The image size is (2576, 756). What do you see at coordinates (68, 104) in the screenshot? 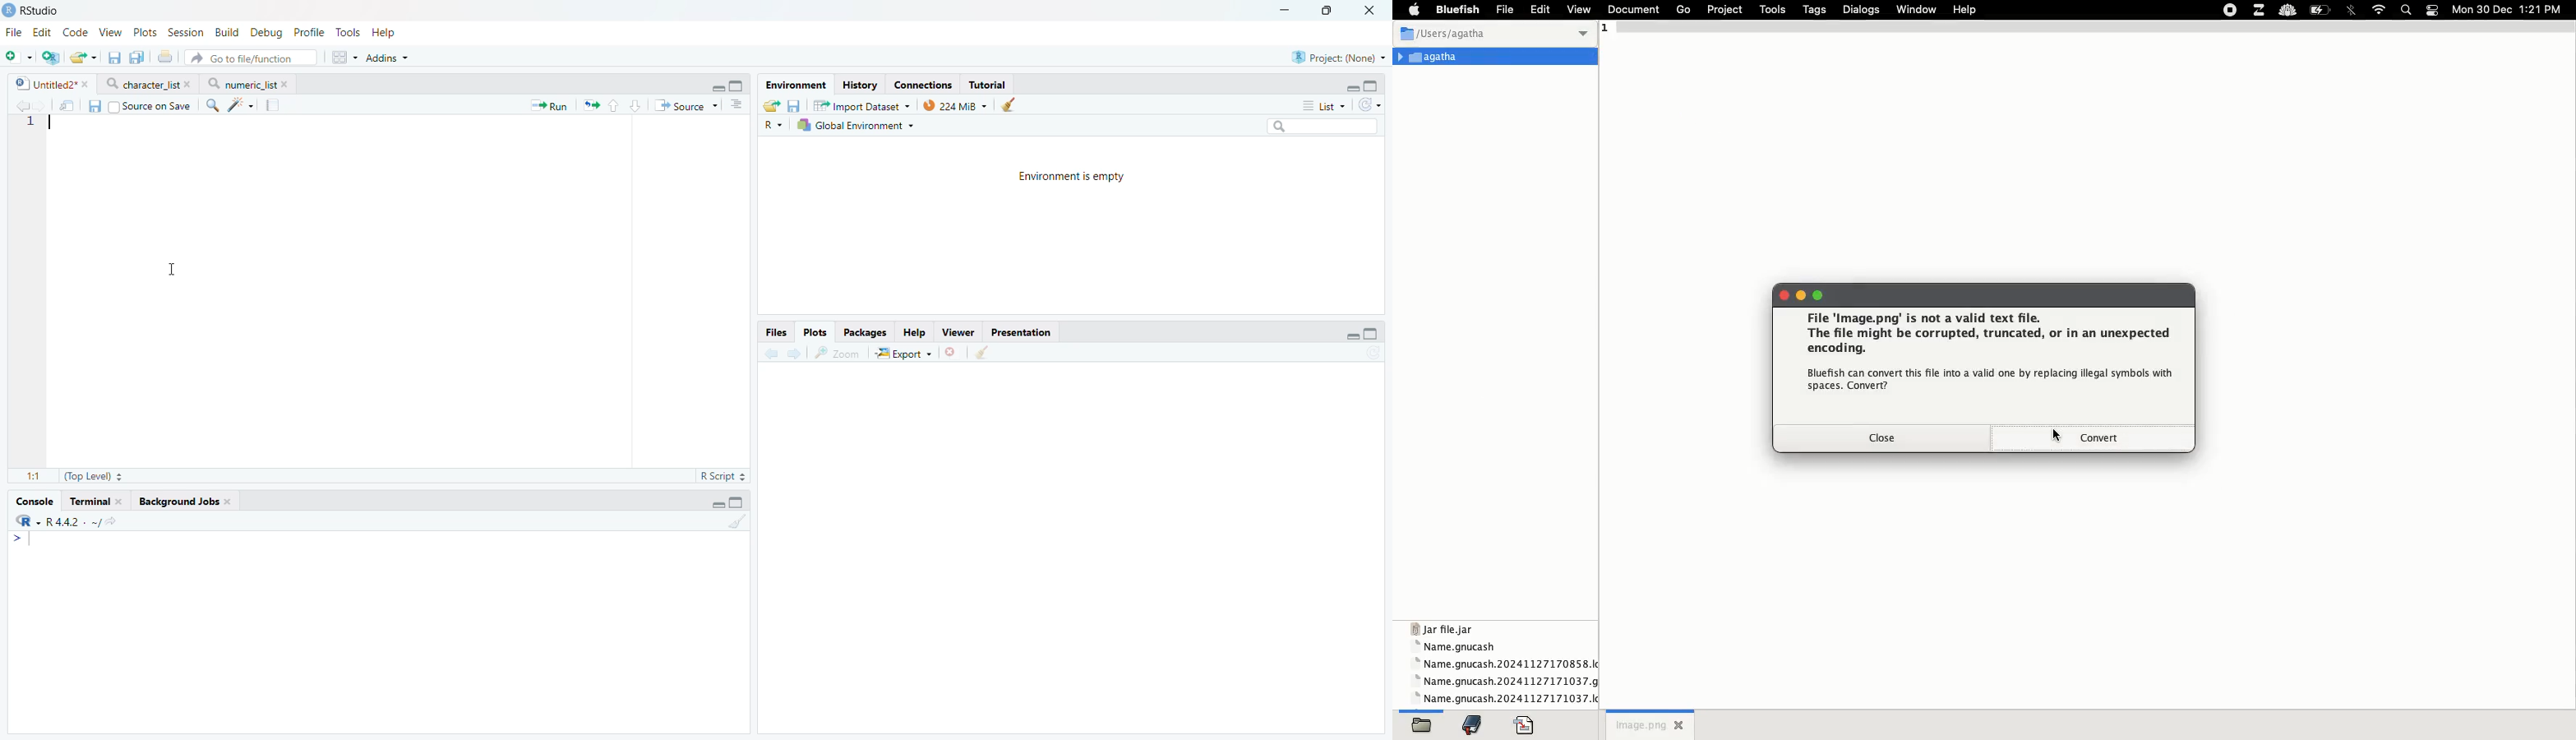
I see `Open in new window` at bounding box center [68, 104].